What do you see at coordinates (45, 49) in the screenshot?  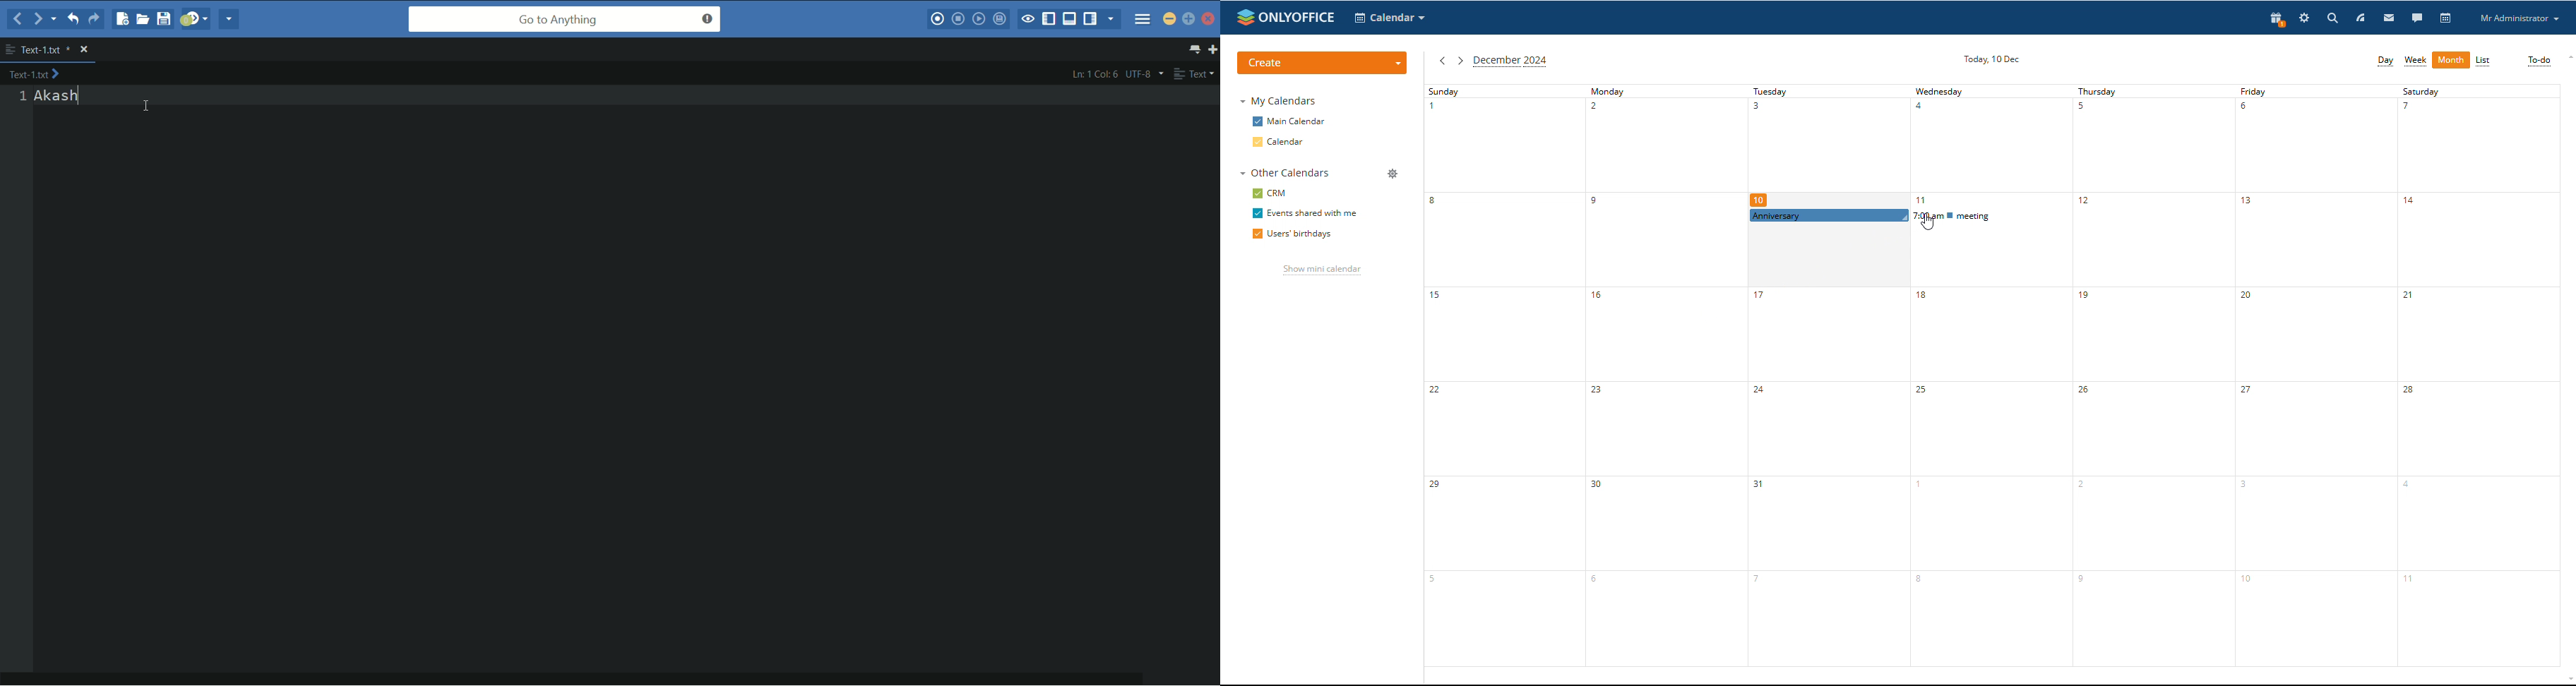 I see `Text-1 File` at bounding box center [45, 49].